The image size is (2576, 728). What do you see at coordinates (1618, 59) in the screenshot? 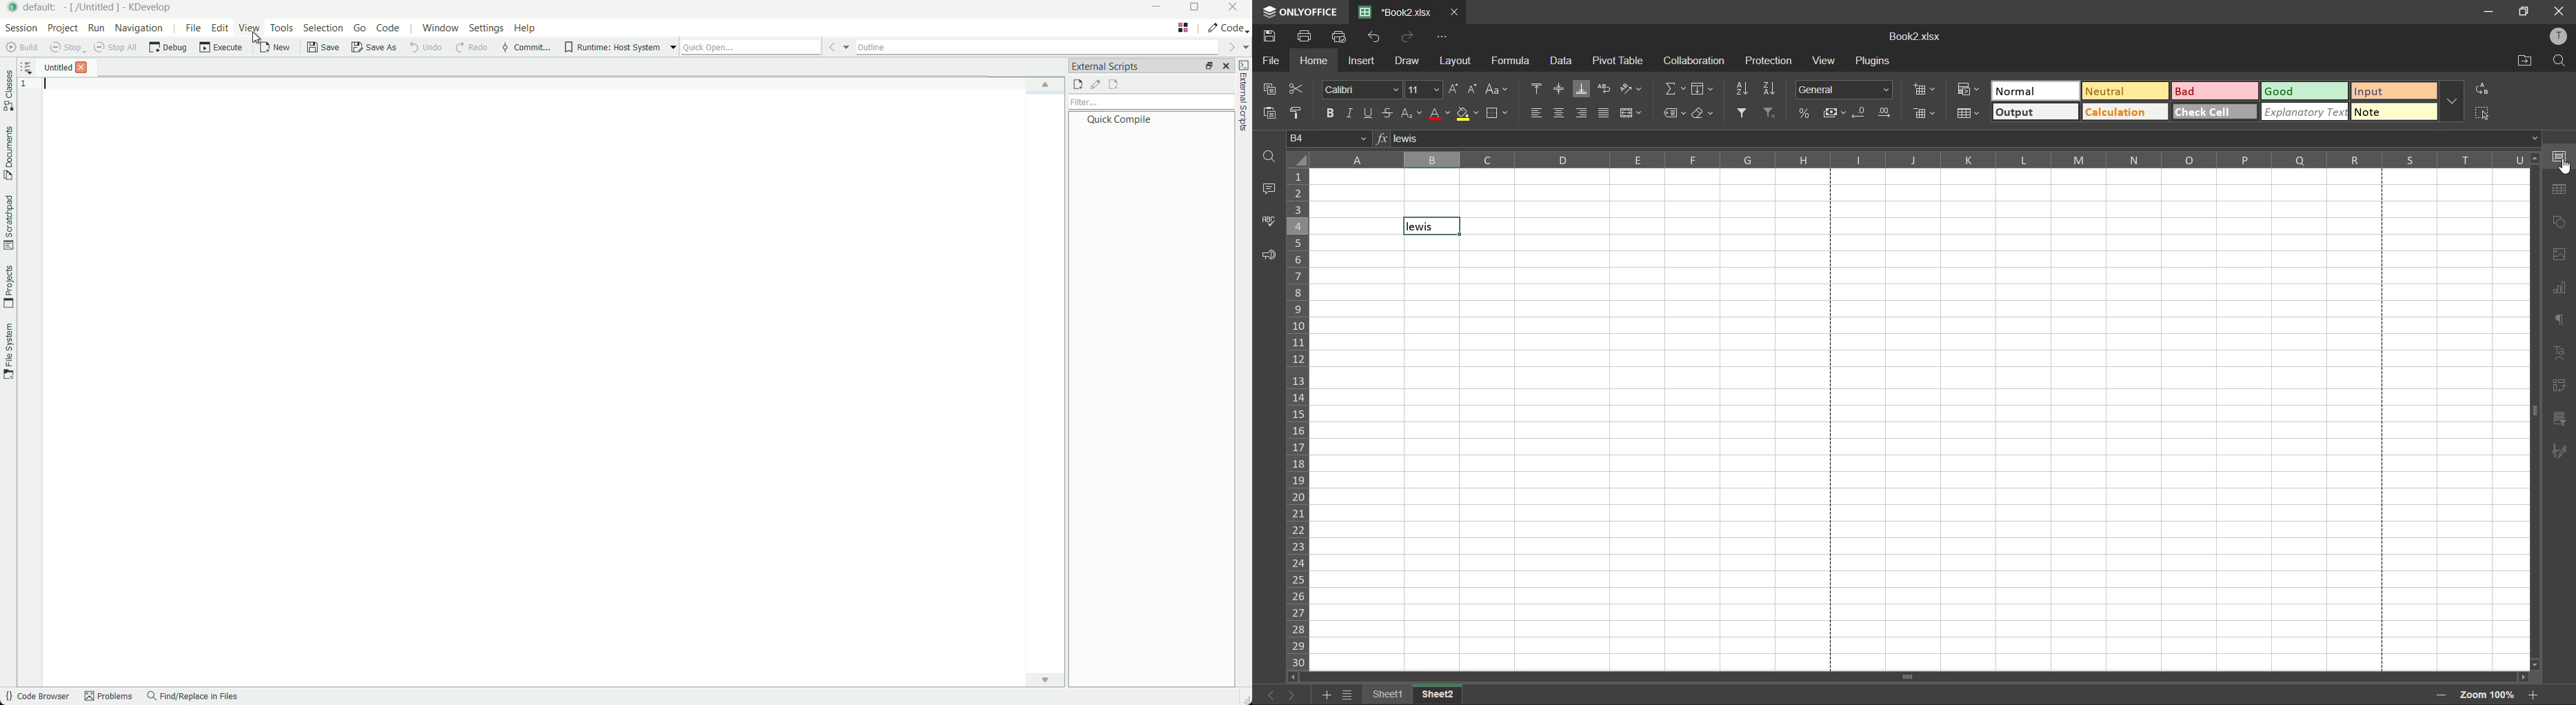
I see `pivot table` at bounding box center [1618, 59].